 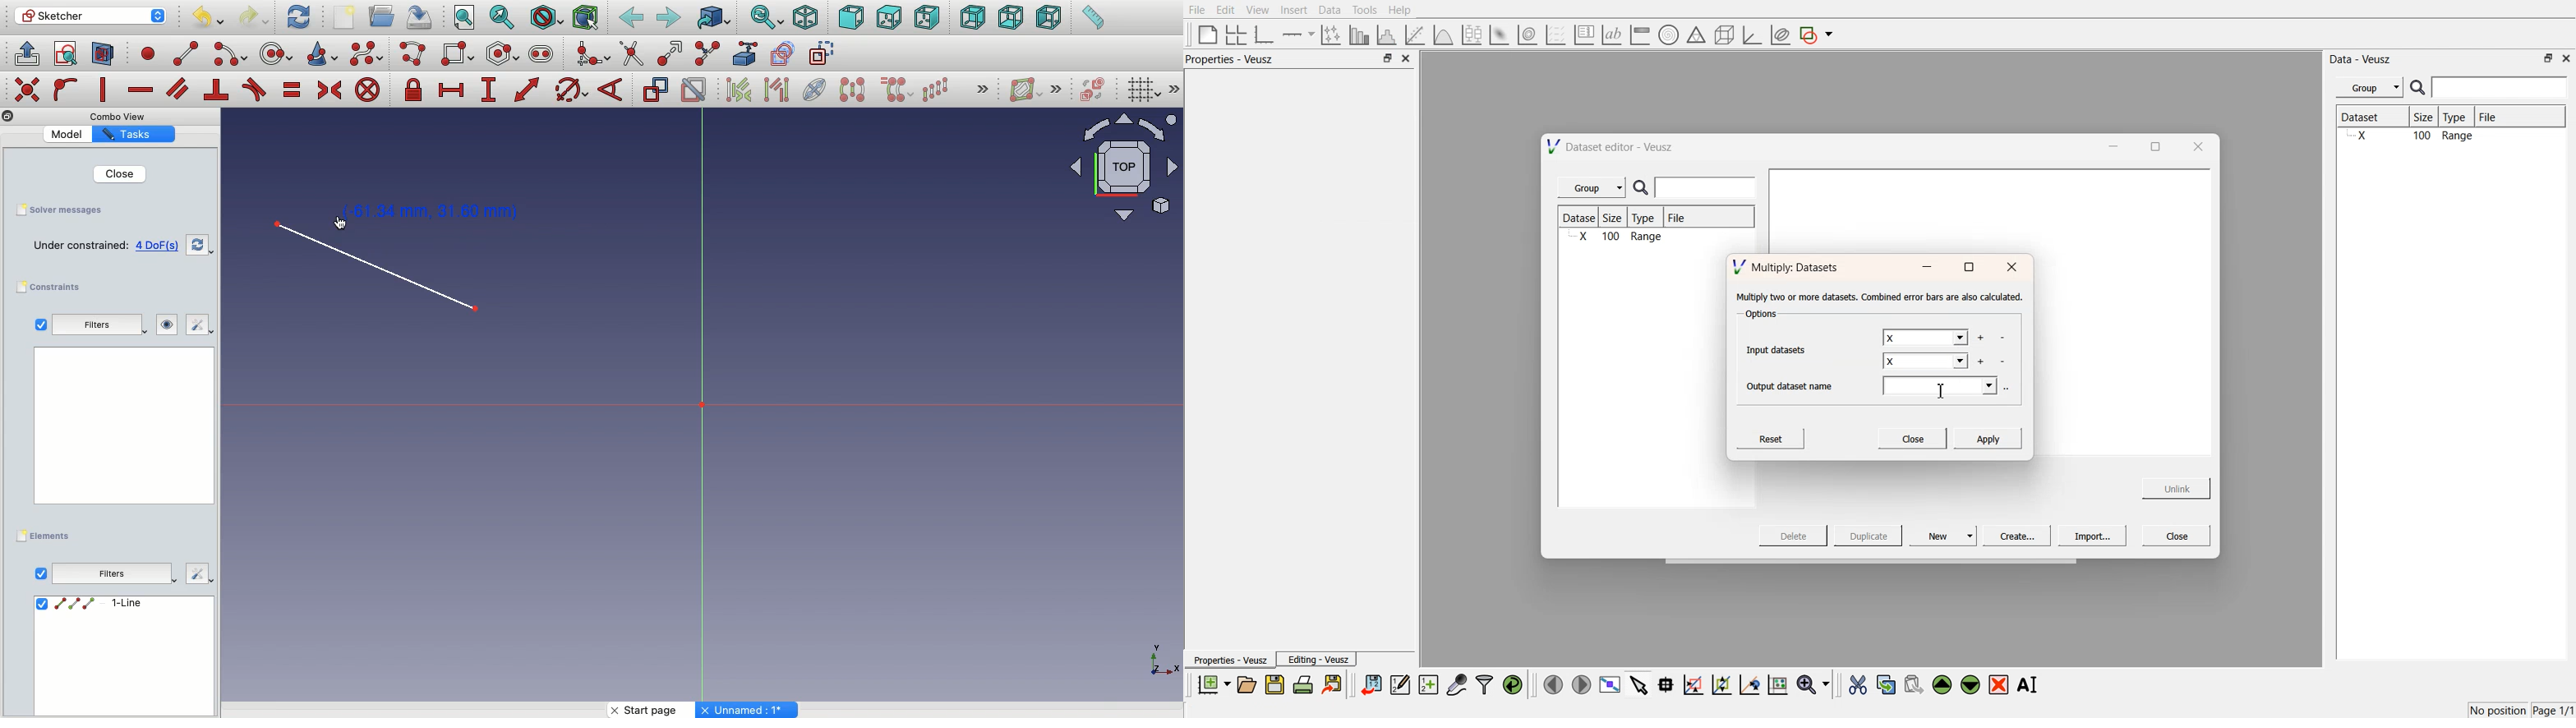 What do you see at coordinates (1257, 10) in the screenshot?
I see `View` at bounding box center [1257, 10].